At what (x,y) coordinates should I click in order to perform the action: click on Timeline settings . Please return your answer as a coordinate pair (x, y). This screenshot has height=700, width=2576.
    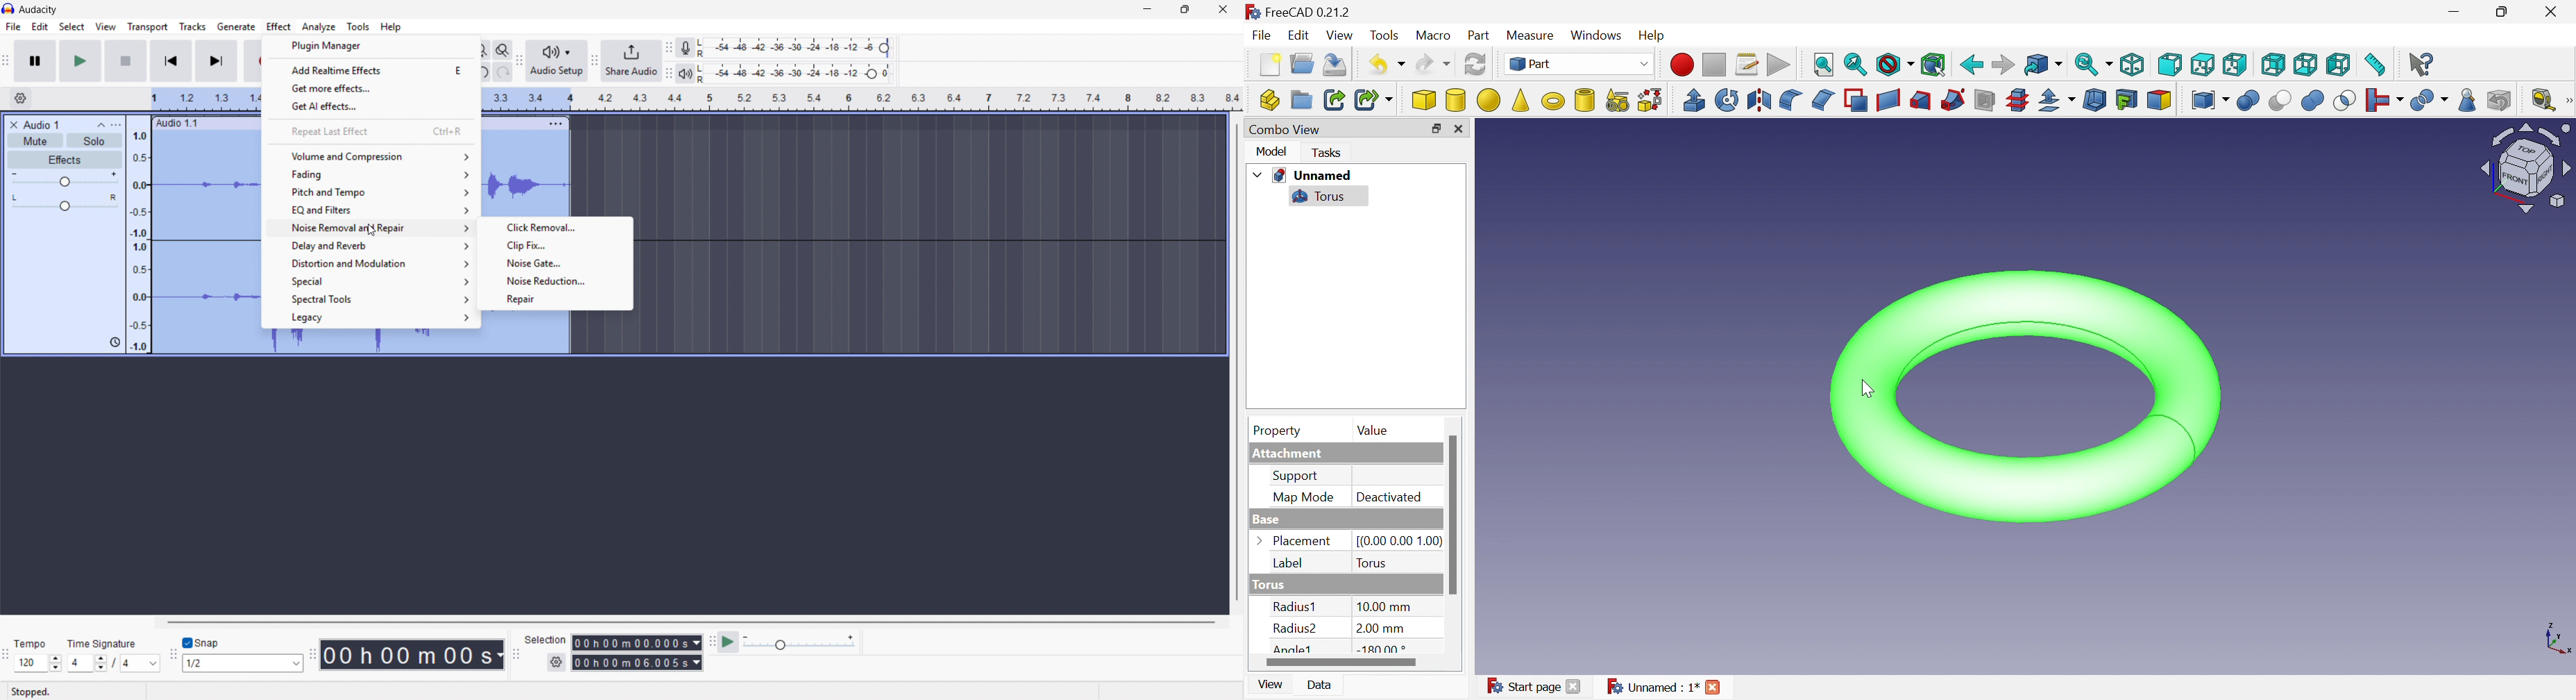
    Looking at the image, I should click on (20, 99).